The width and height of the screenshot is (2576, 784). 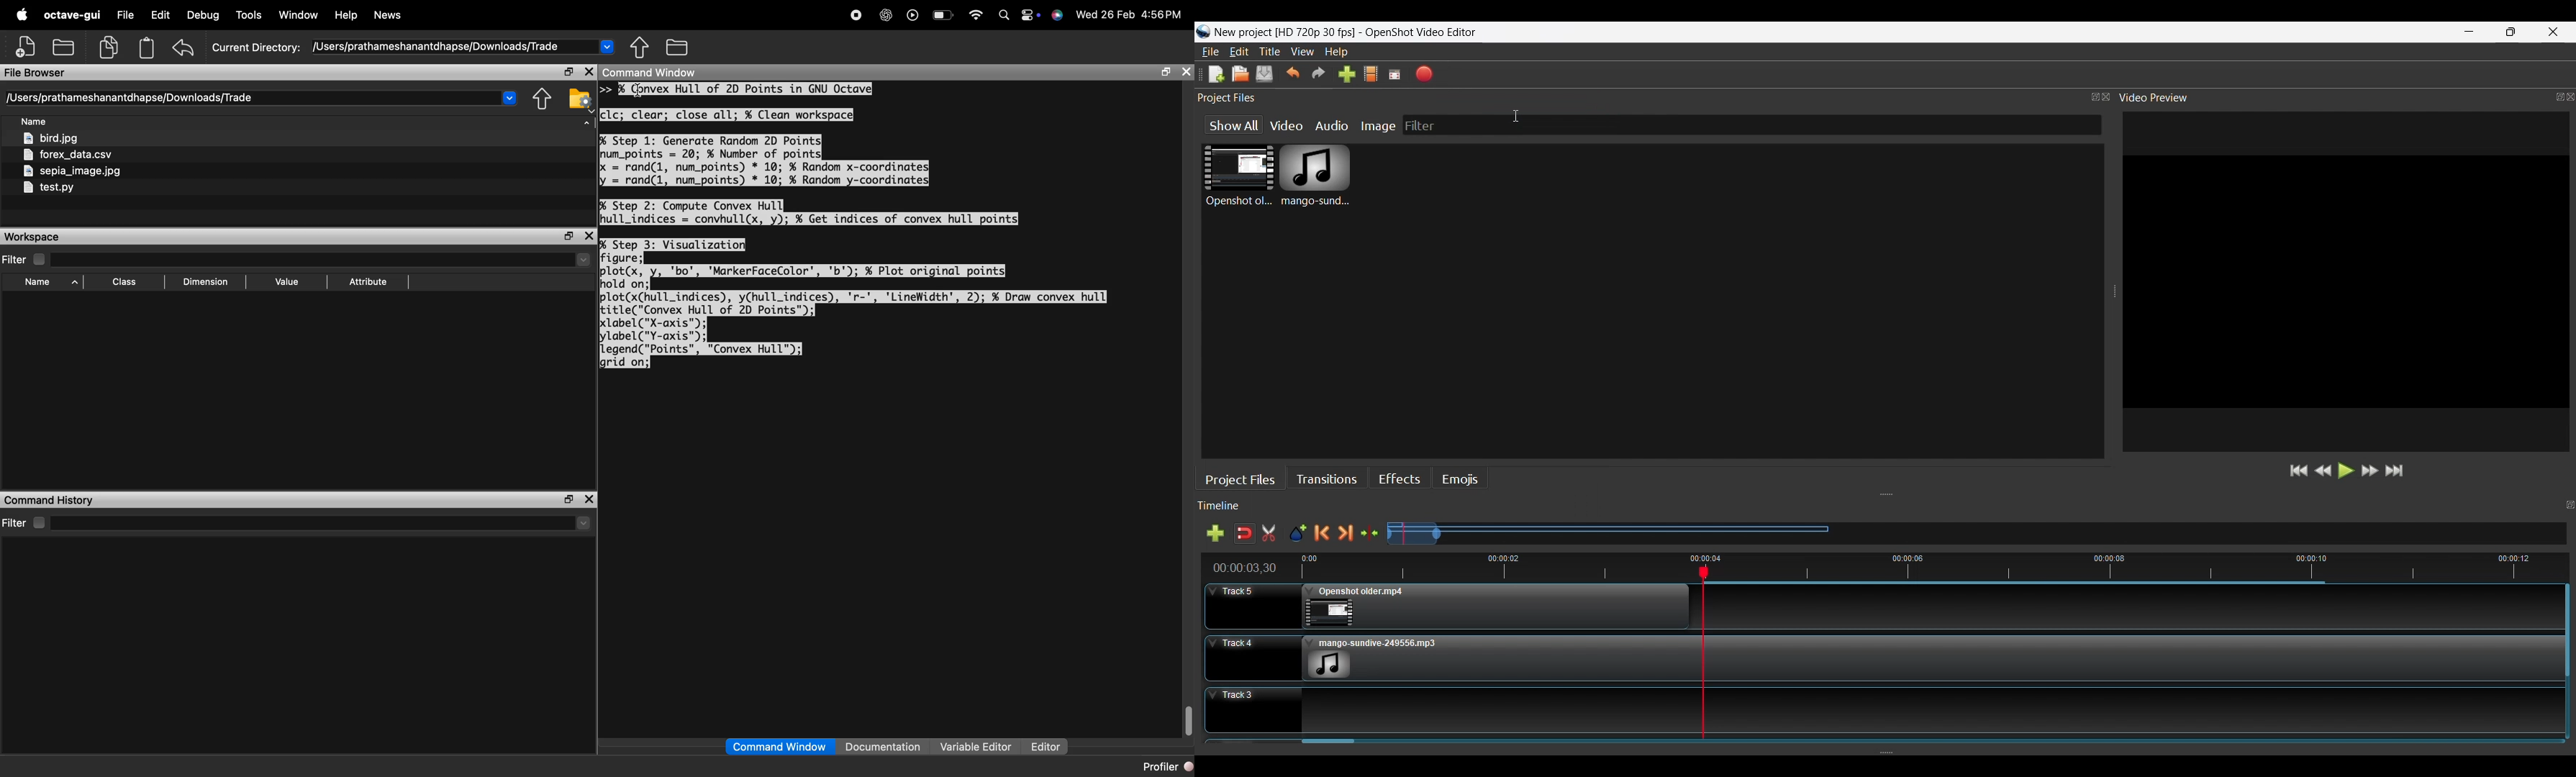 I want to click on Title, so click(x=1271, y=51).